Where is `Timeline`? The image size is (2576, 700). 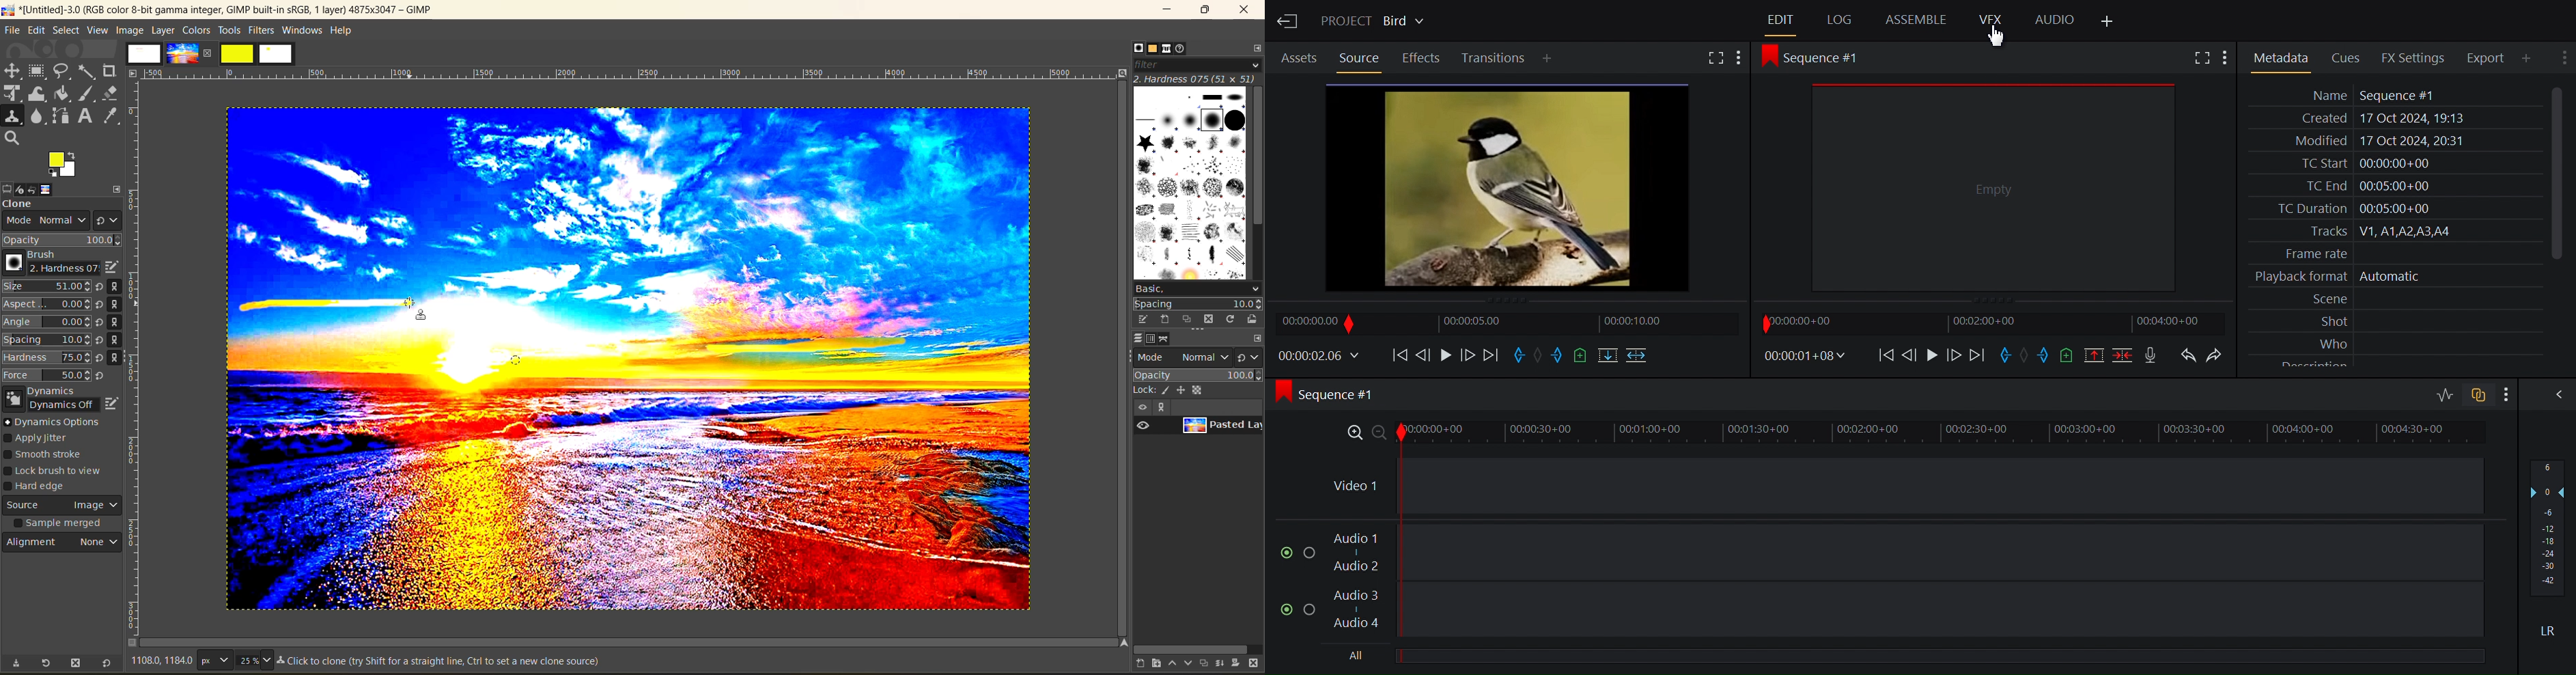 Timeline is located at coordinates (1988, 320).